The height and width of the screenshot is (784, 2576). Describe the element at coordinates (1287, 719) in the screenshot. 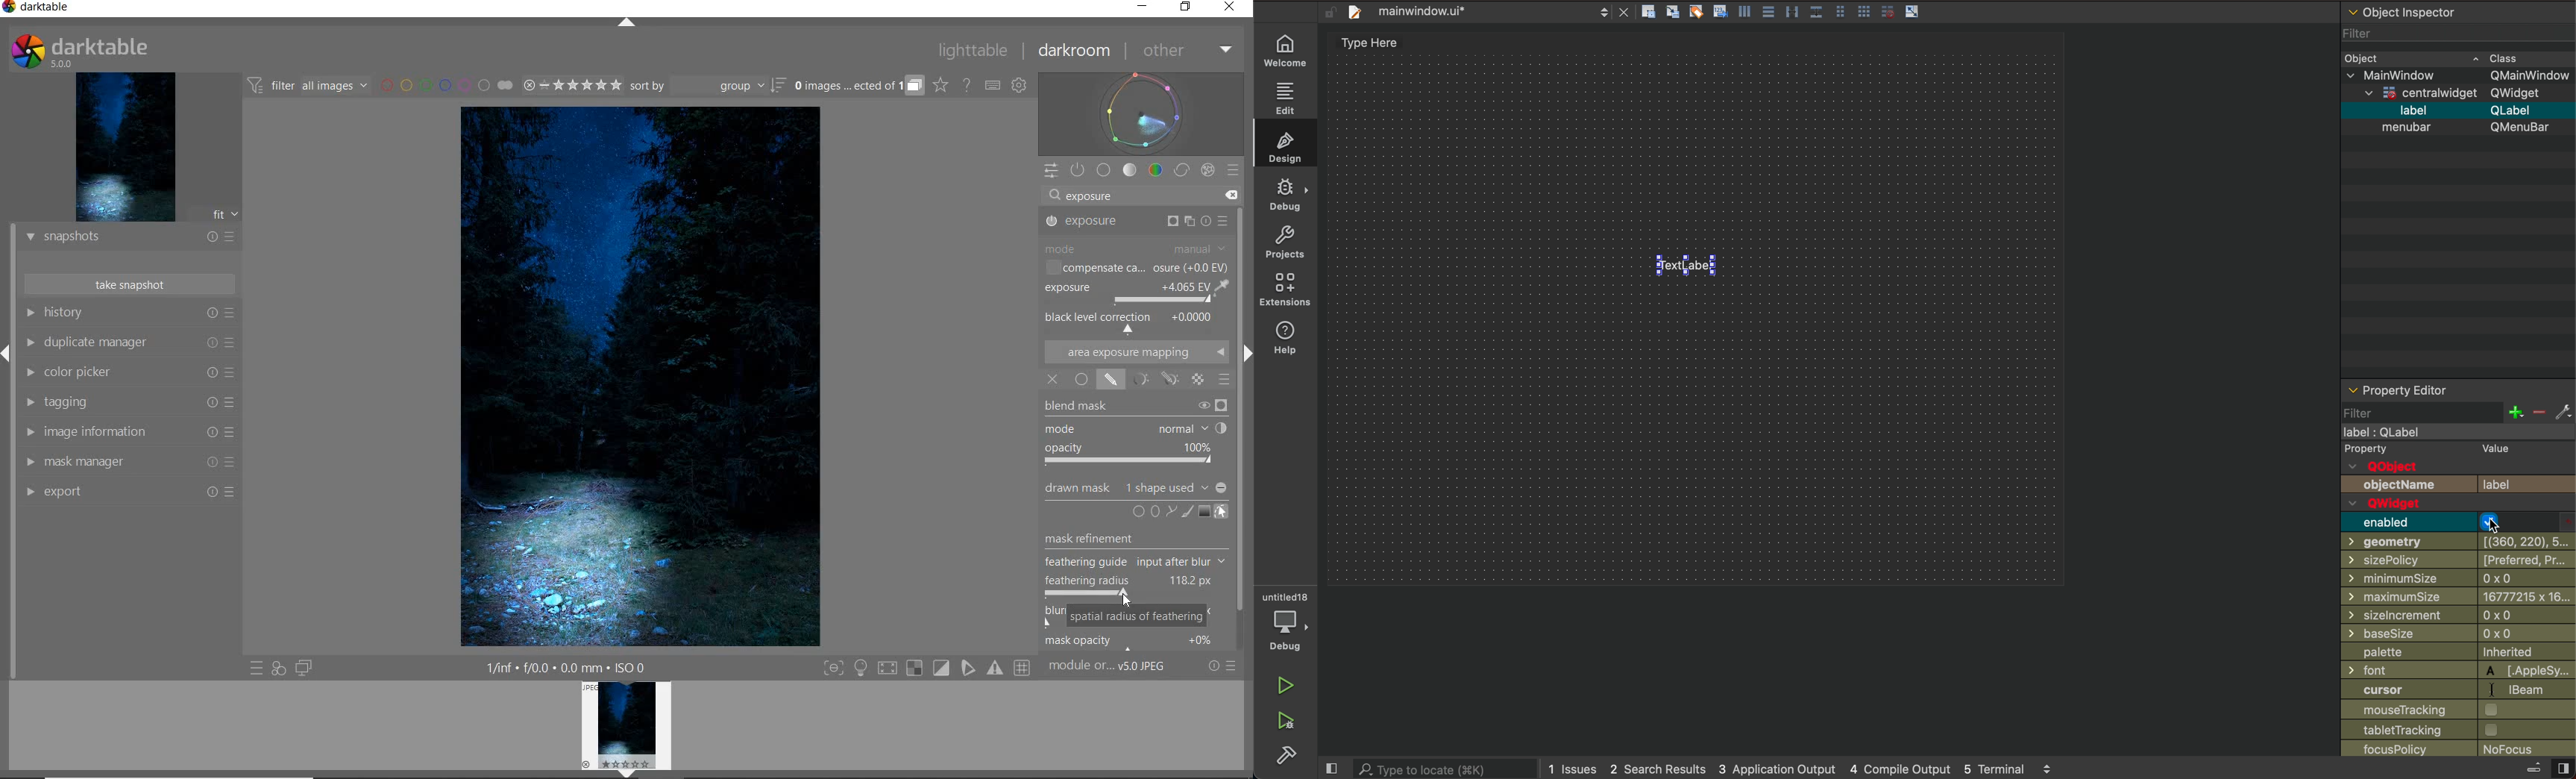

I see `run debug` at that location.